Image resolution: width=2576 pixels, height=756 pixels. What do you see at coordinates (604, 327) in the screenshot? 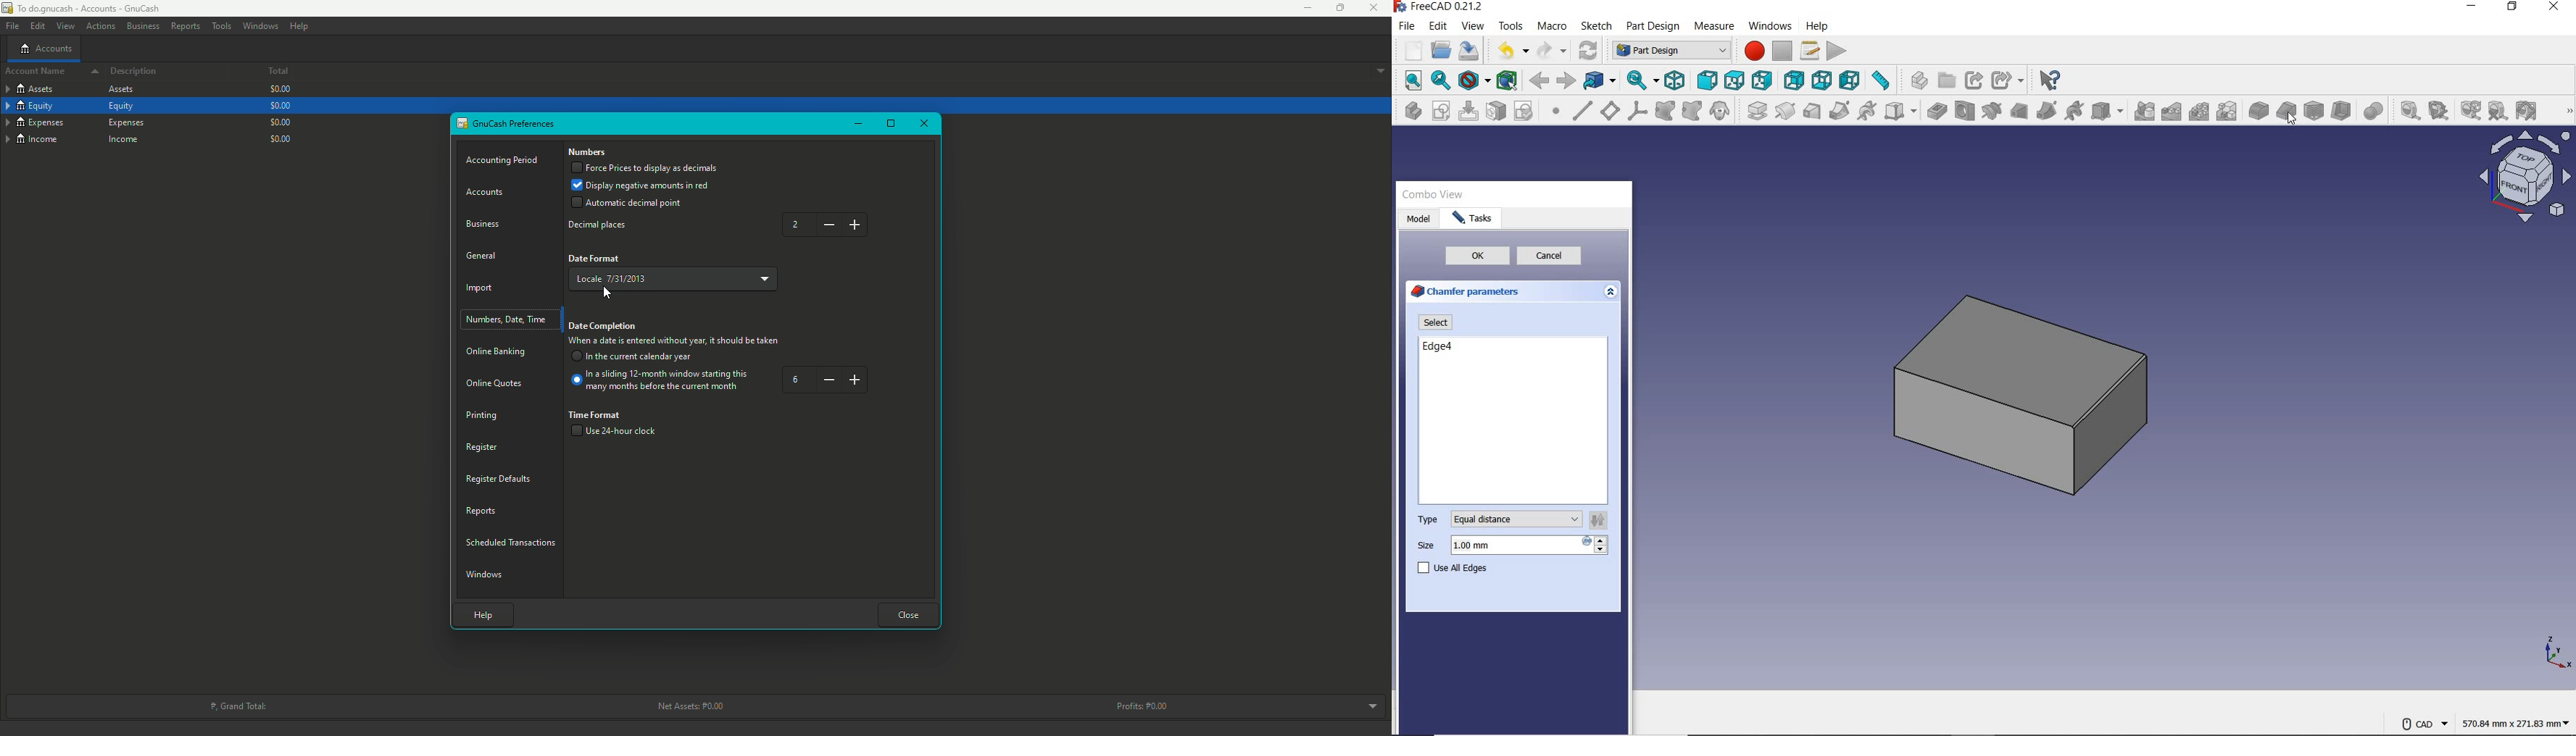
I see `Date Completion` at bounding box center [604, 327].